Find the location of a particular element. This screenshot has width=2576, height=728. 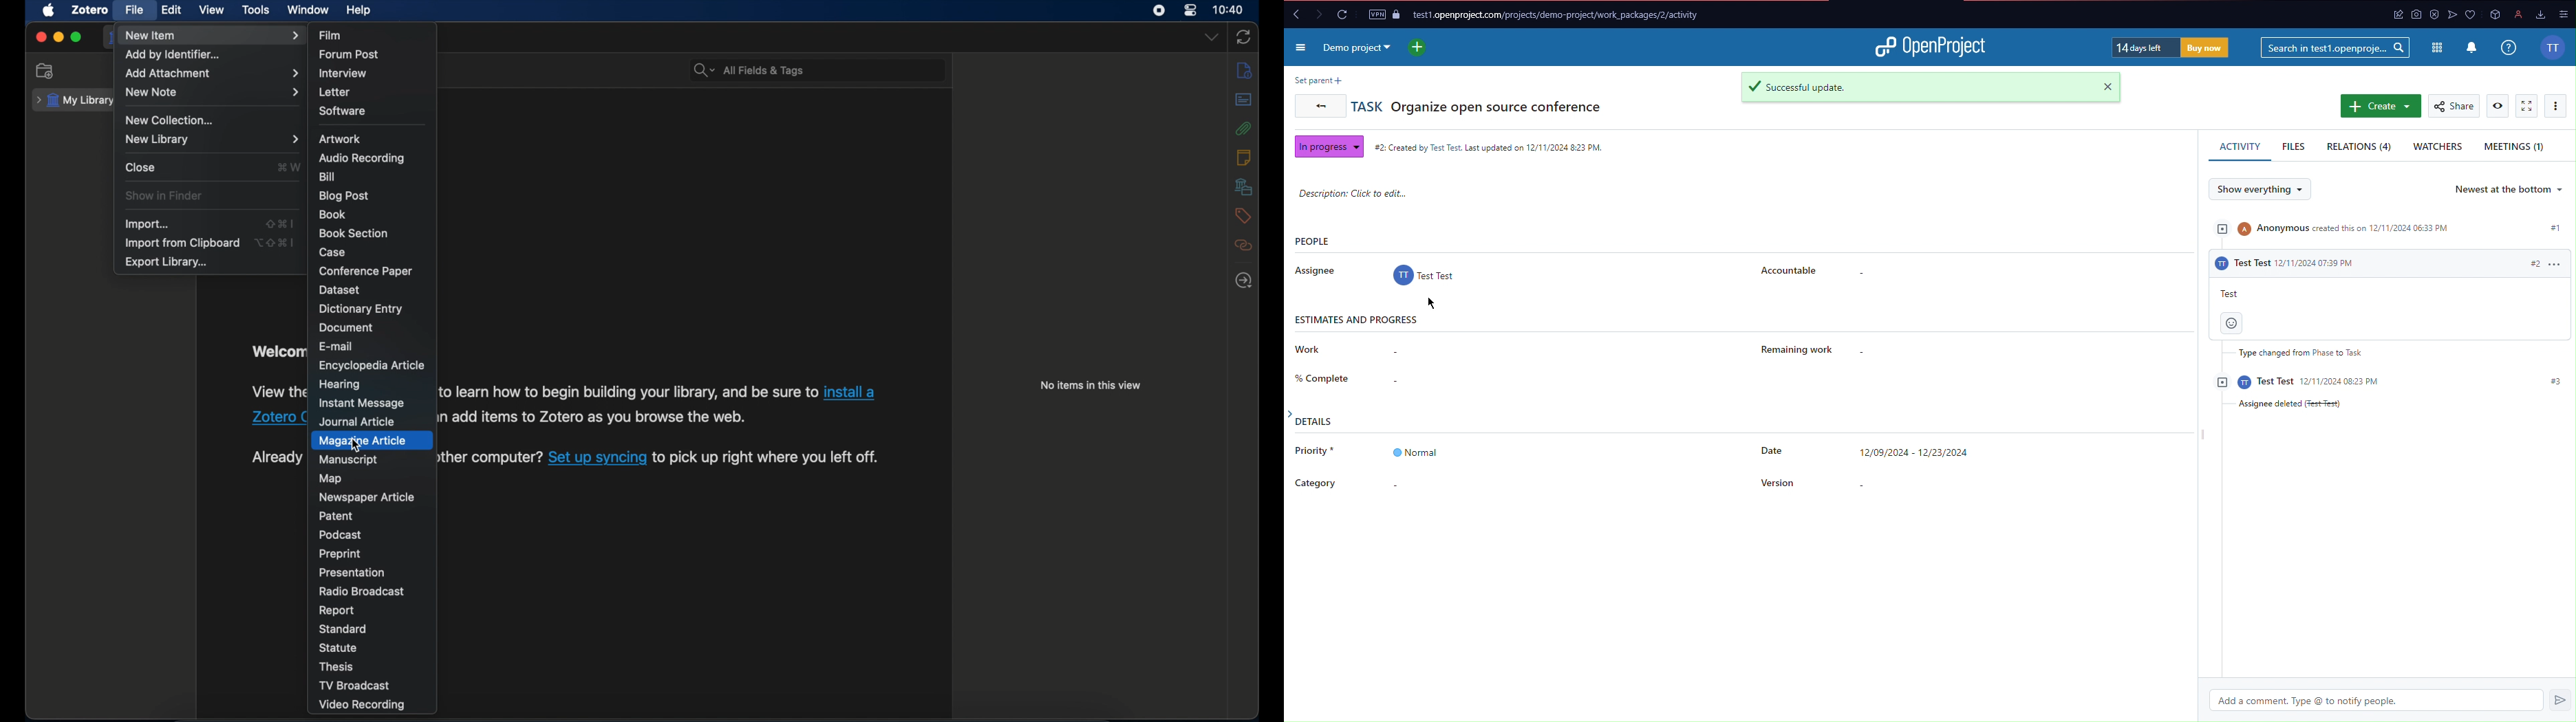

manuscript is located at coordinates (348, 460).